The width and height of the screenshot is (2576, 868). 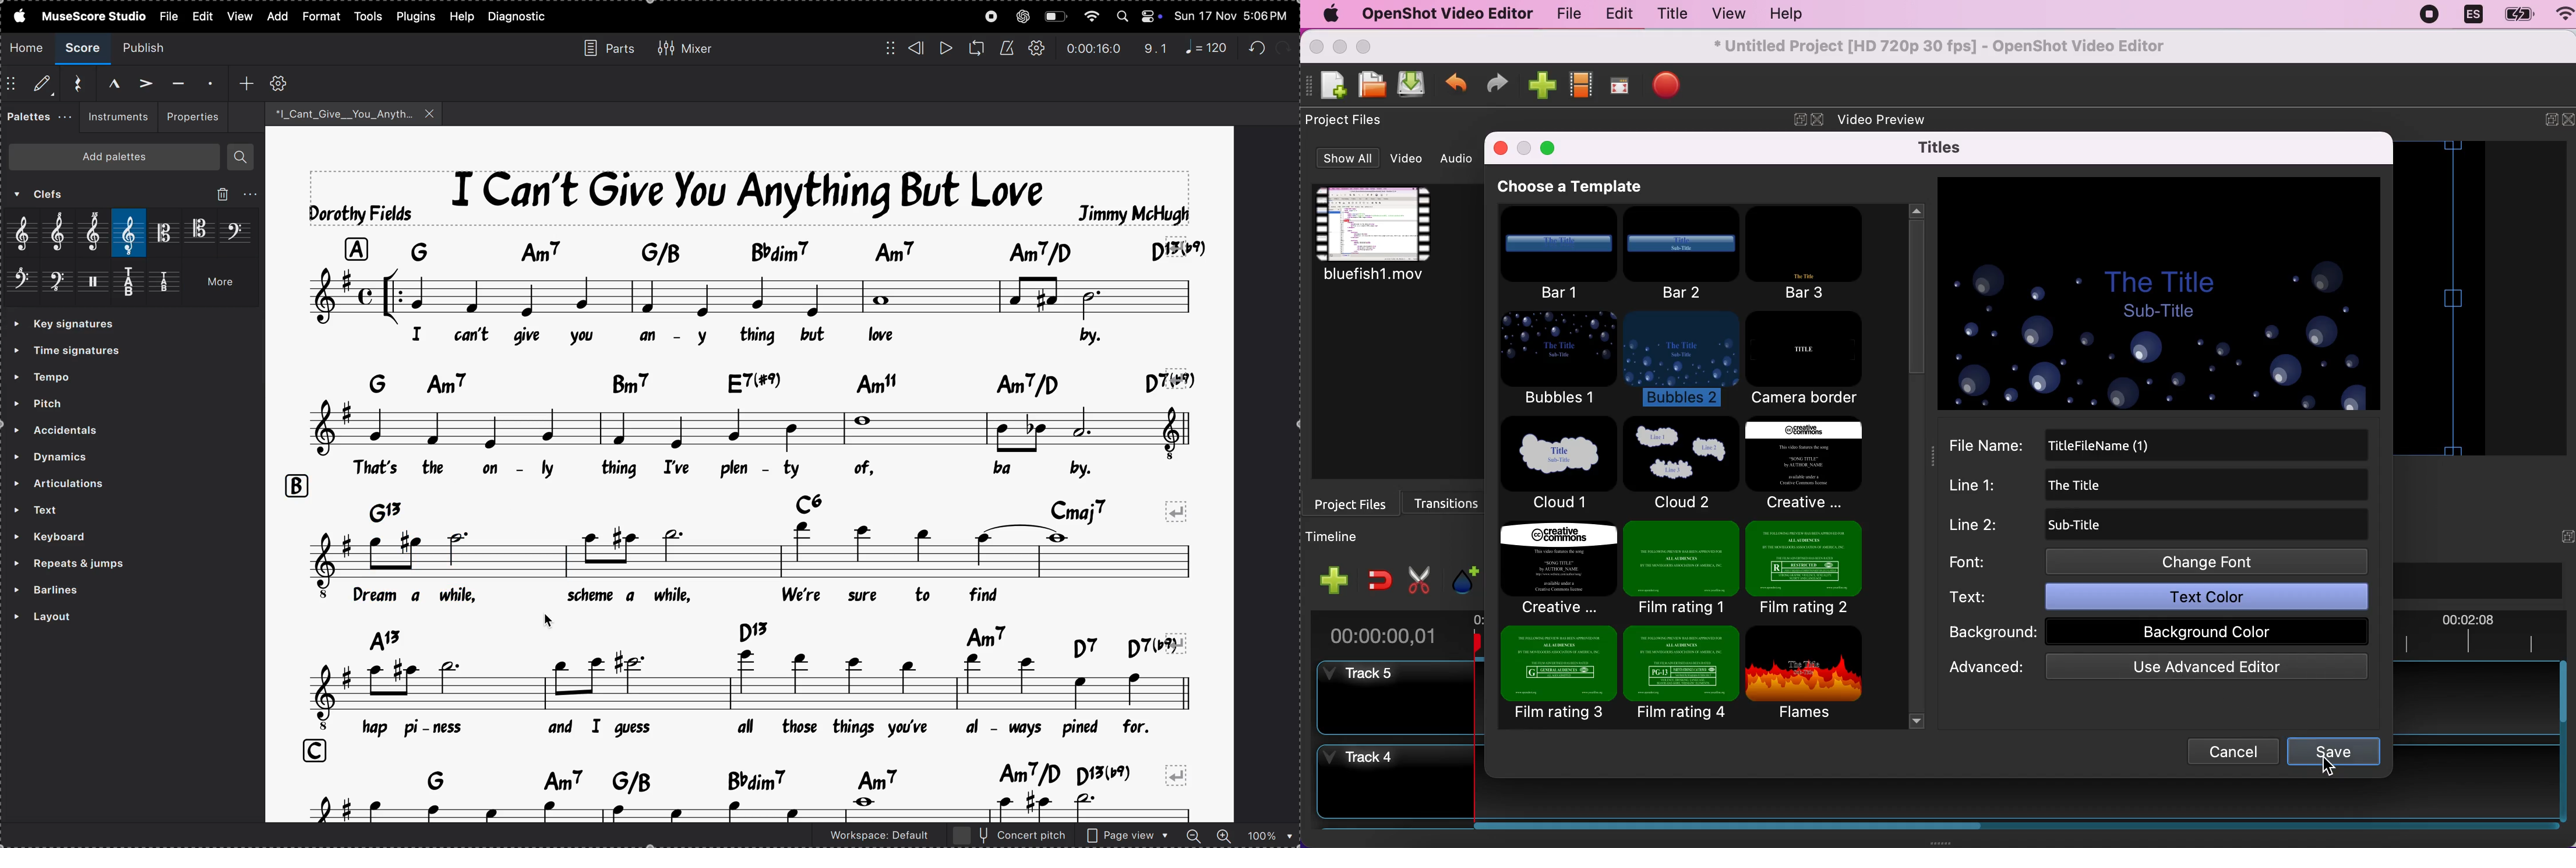 What do you see at coordinates (131, 233) in the screenshot?
I see `treble 8 a bassa` at bounding box center [131, 233].